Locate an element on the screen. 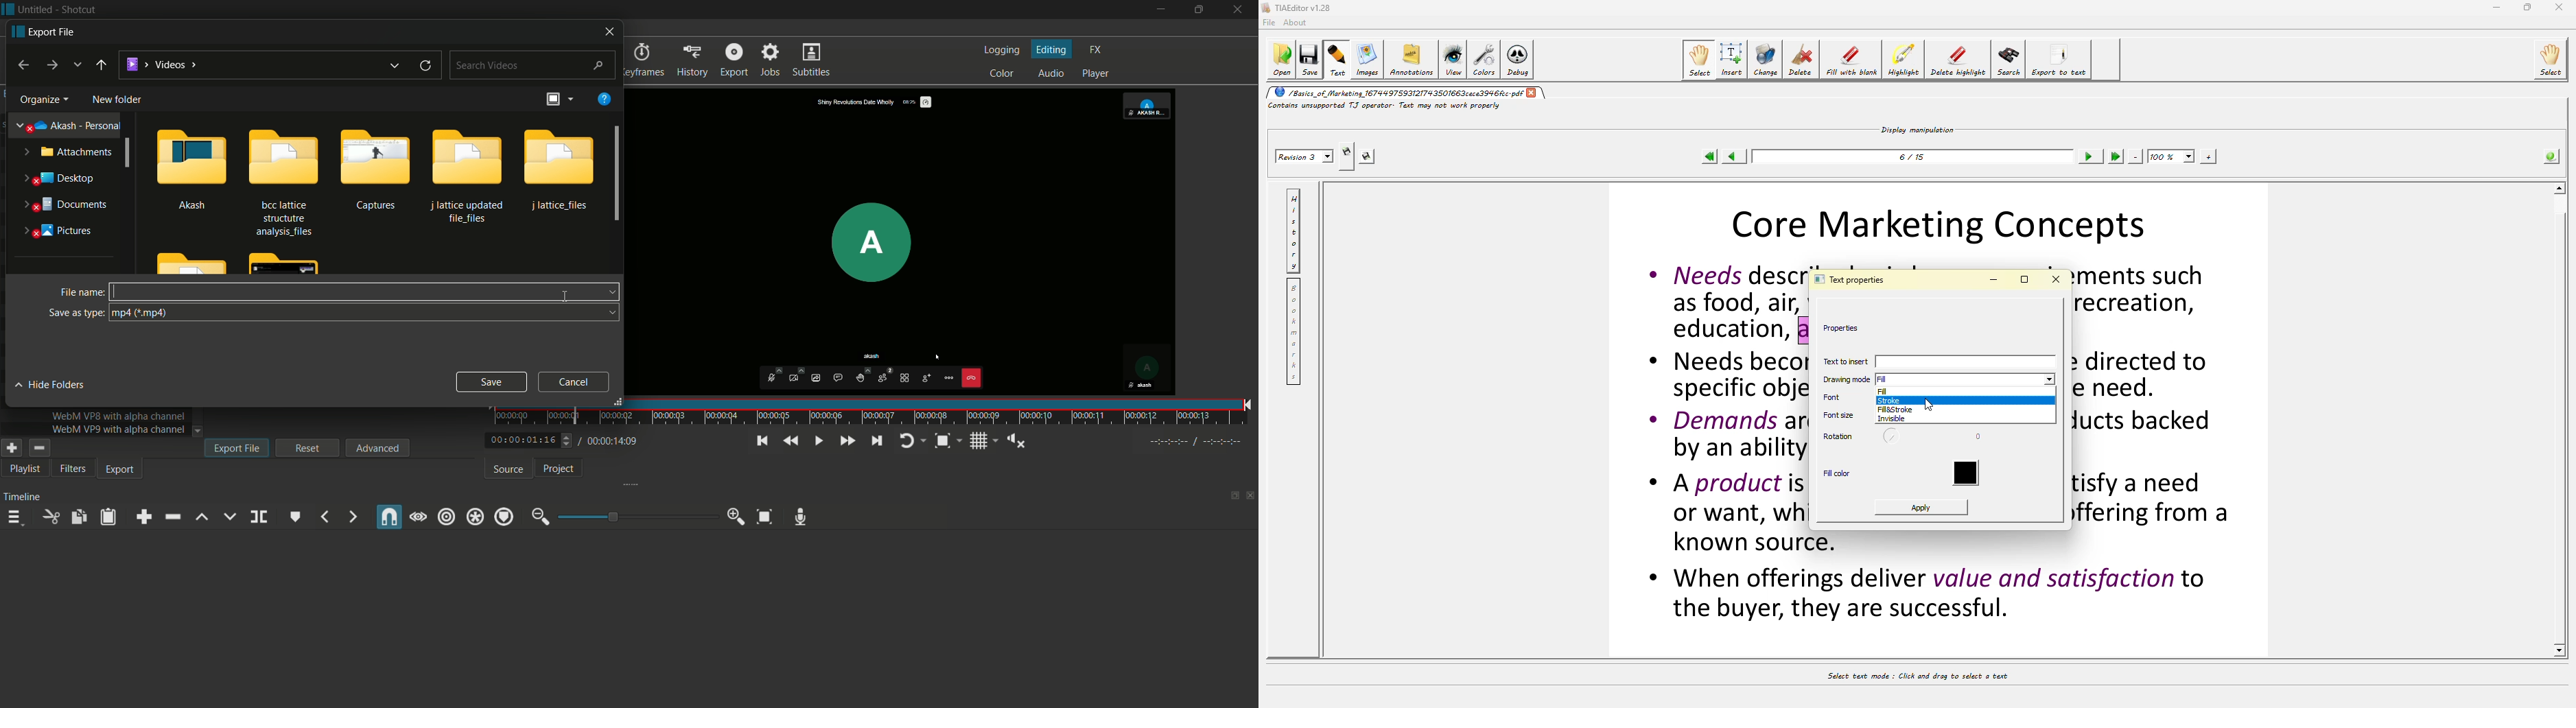 This screenshot has width=2576, height=728. zoom out is located at coordinates (538, 517).